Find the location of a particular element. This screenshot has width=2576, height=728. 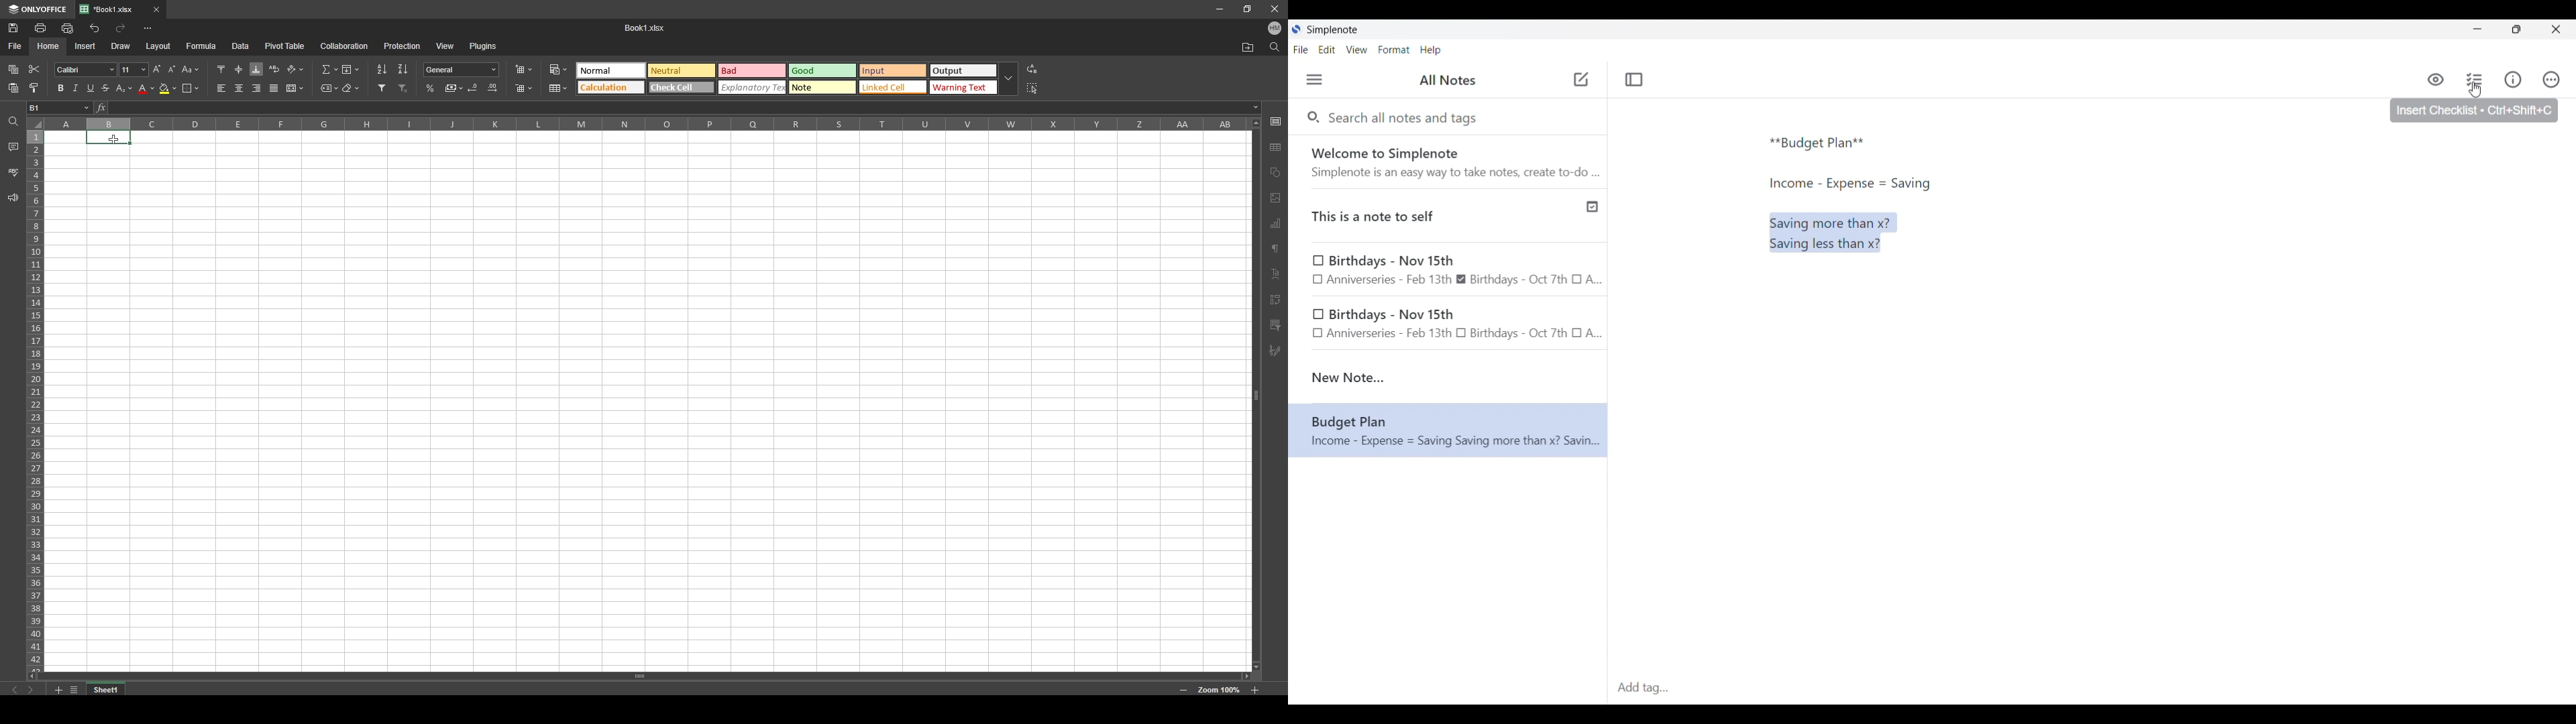

View menu is located at coordinates (1357, 49).